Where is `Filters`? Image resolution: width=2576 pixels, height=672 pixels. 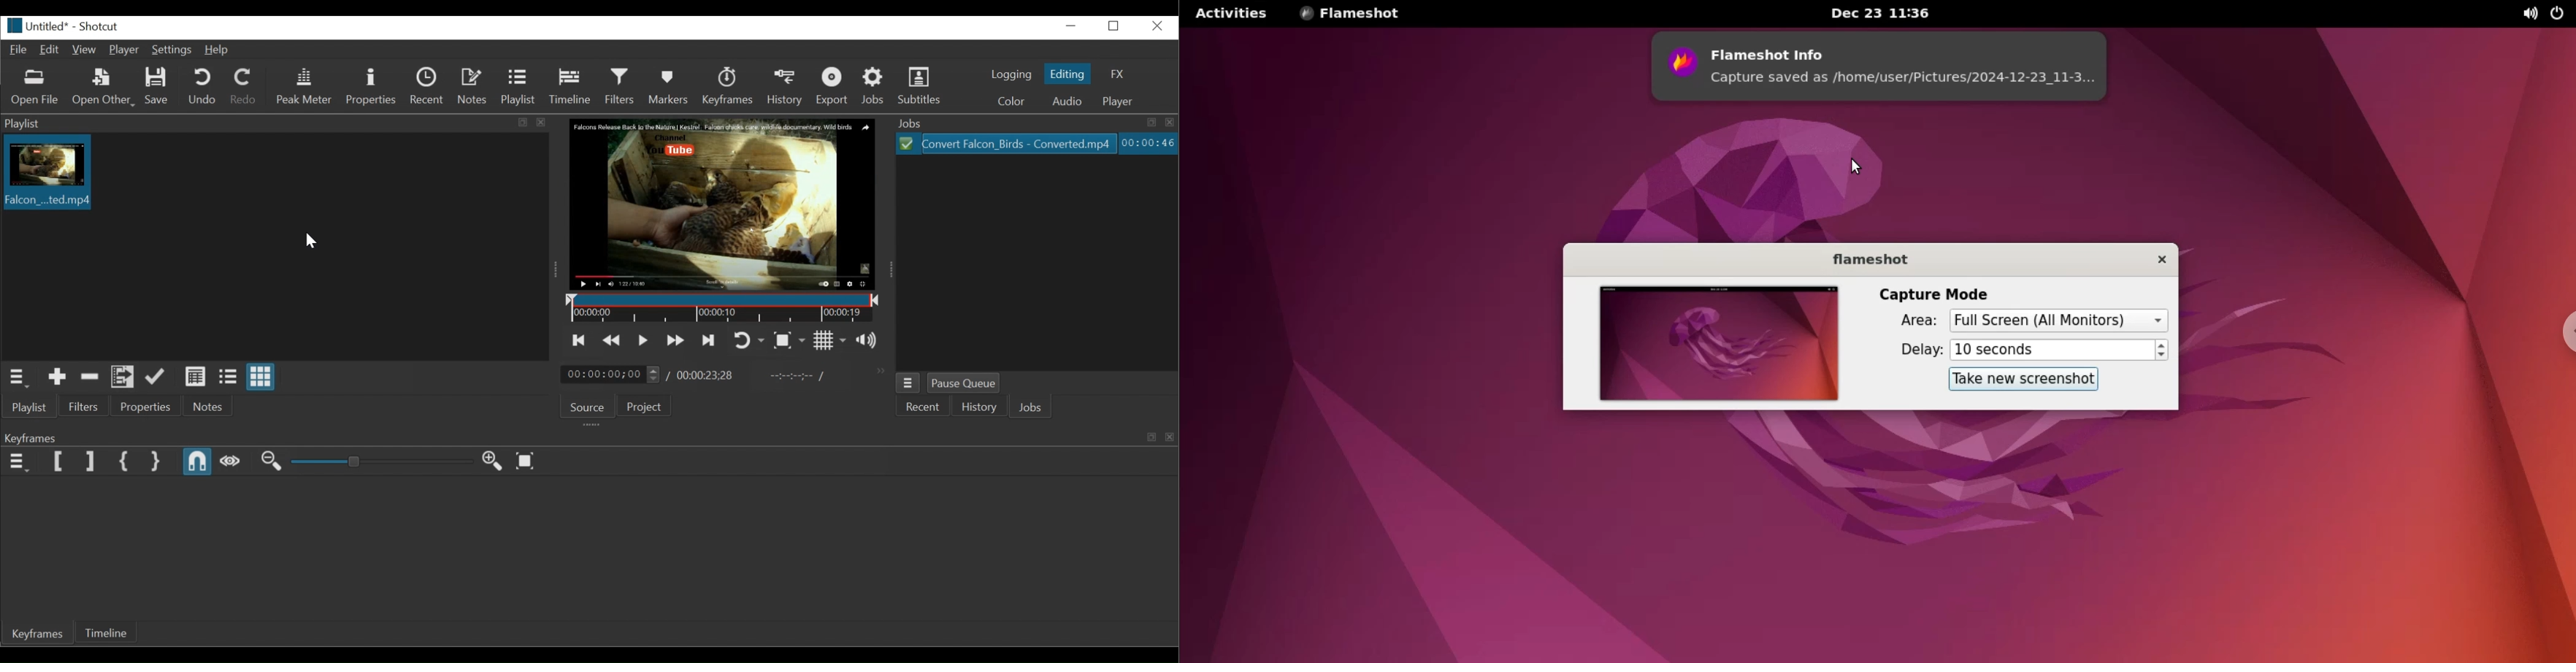
Filters is located at coordinates (85, 406).